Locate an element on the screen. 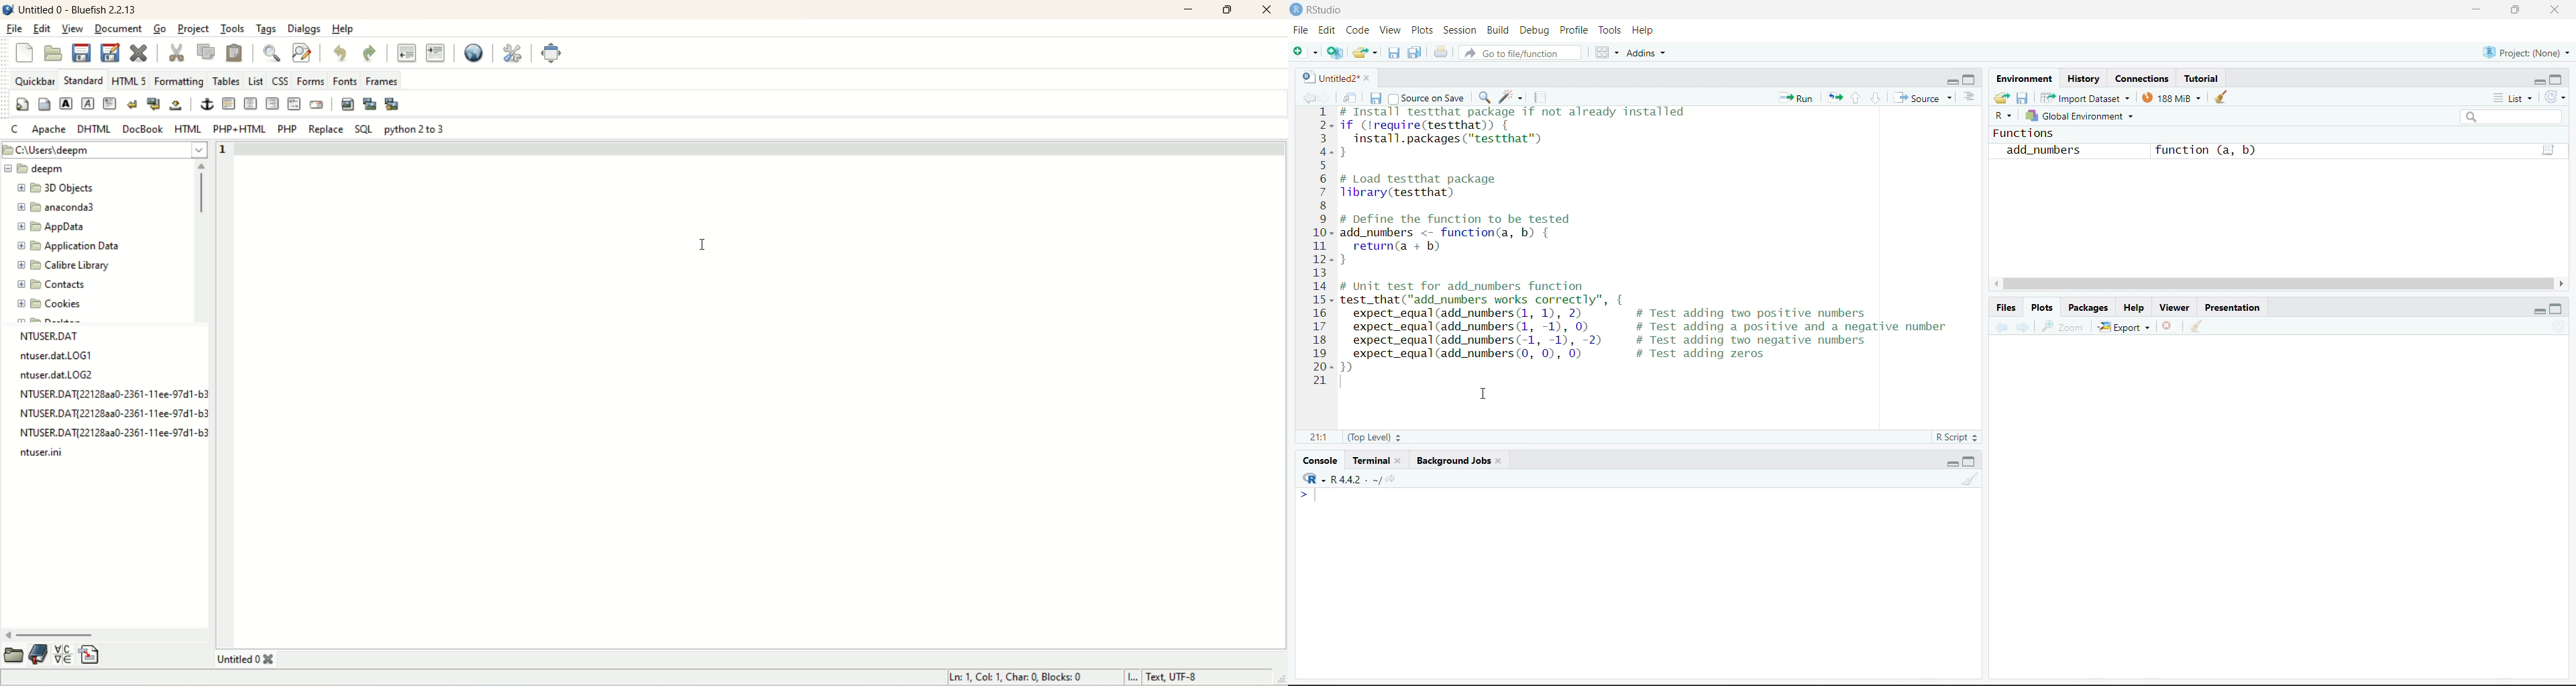 Image resolution: width=2576 pixels, height=700 pixels. rerun is located at coordinates (1835, 98).